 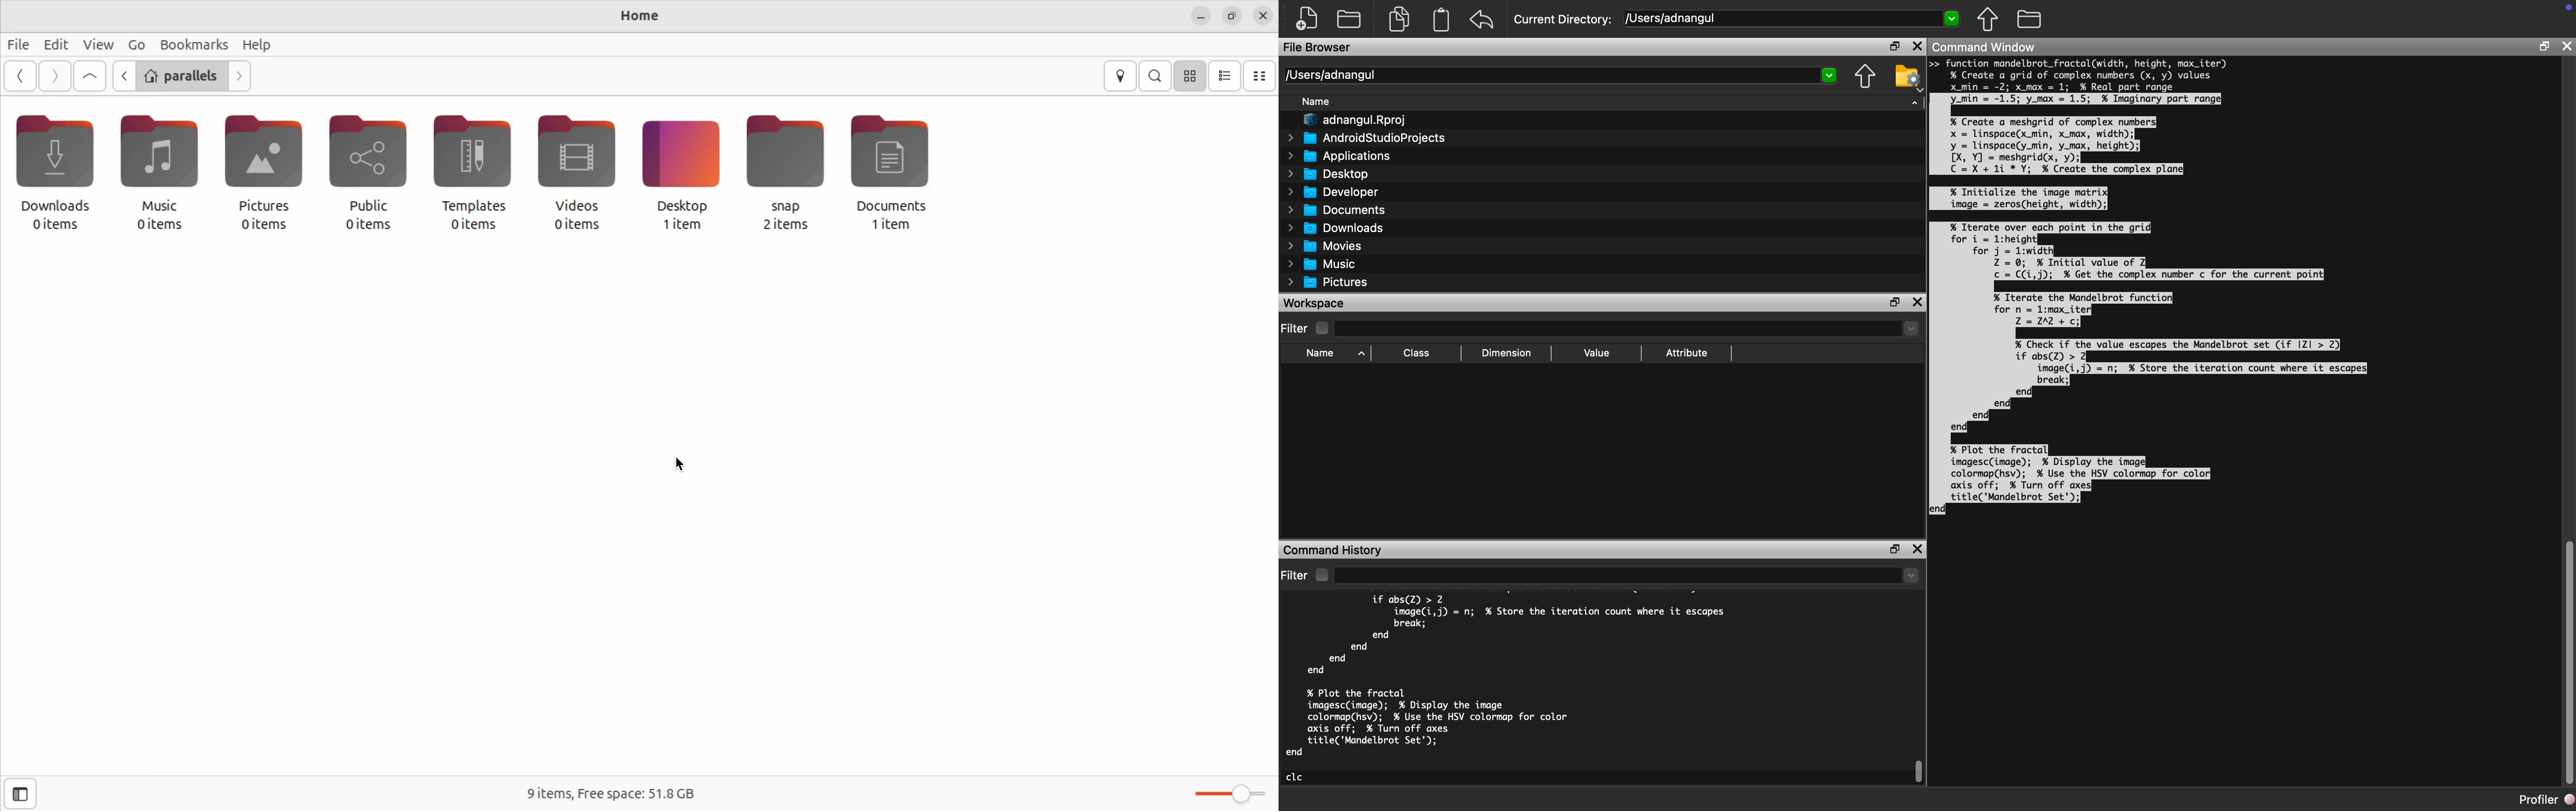 I want to click on bookmarks, so click(x=194, y=43).